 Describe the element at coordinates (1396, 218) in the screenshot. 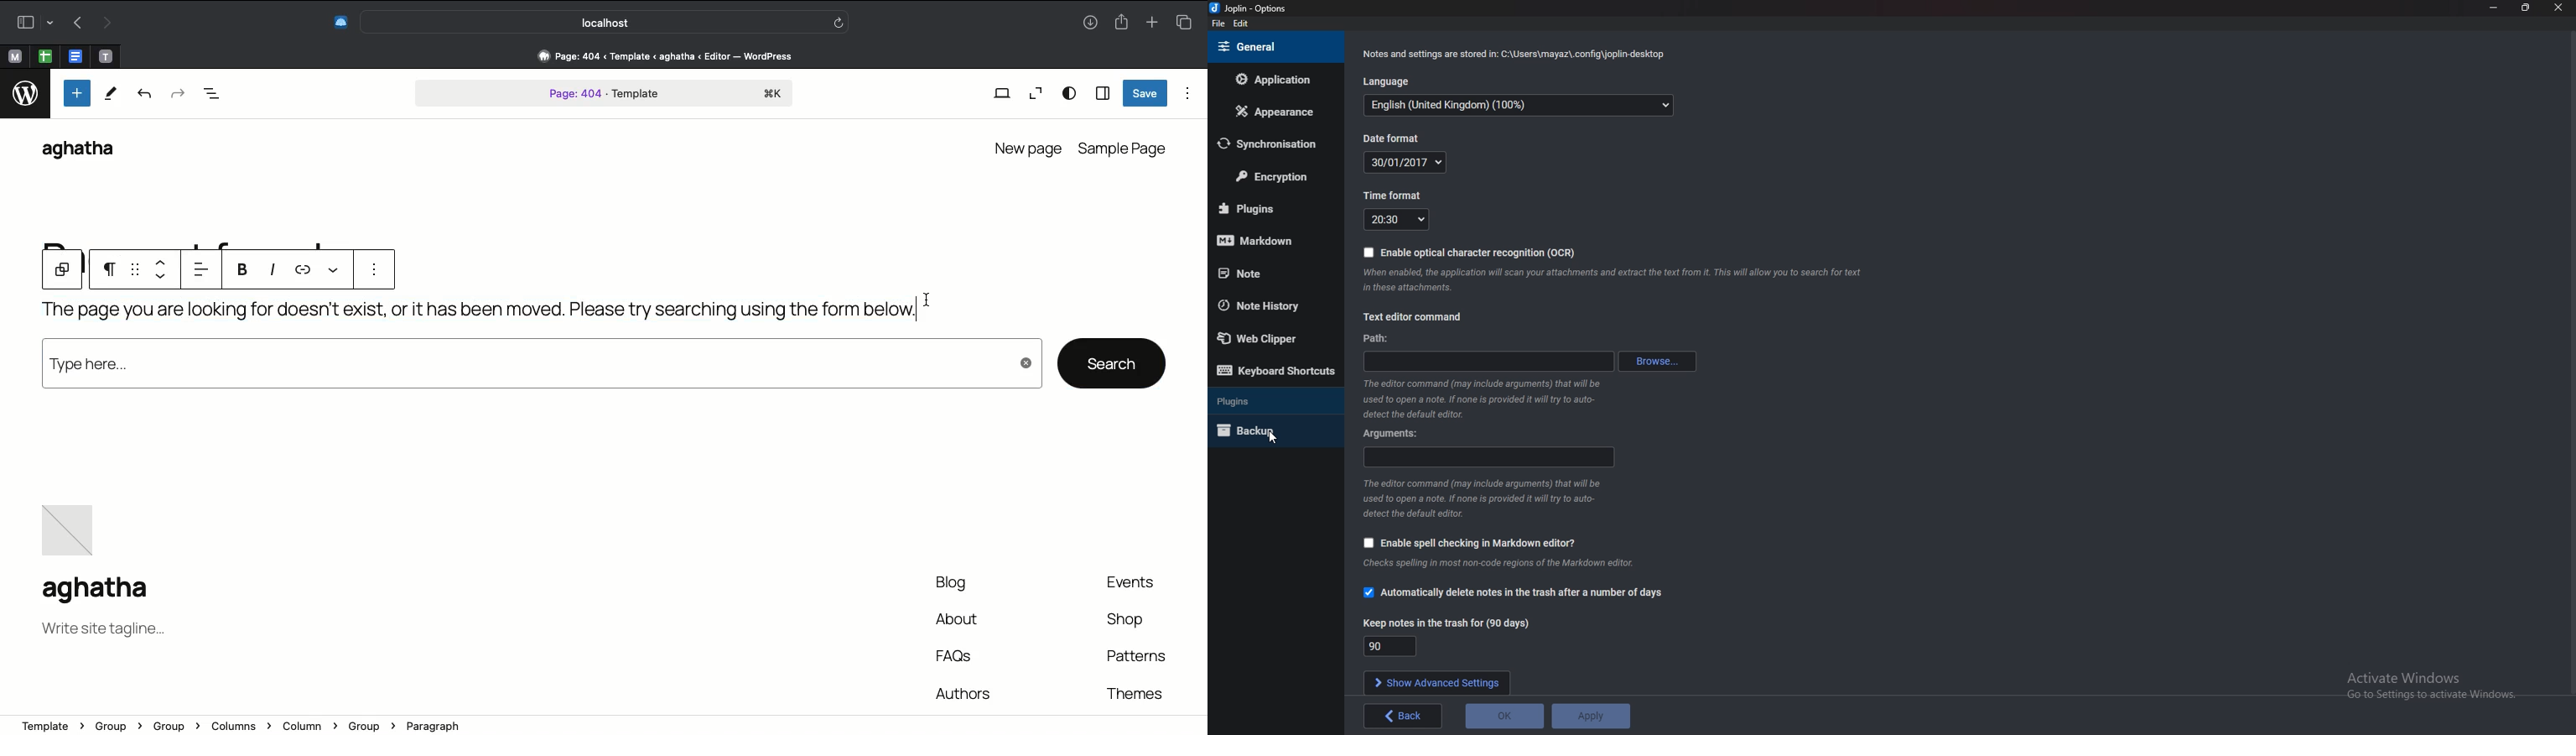

I see `Time format` at that location.